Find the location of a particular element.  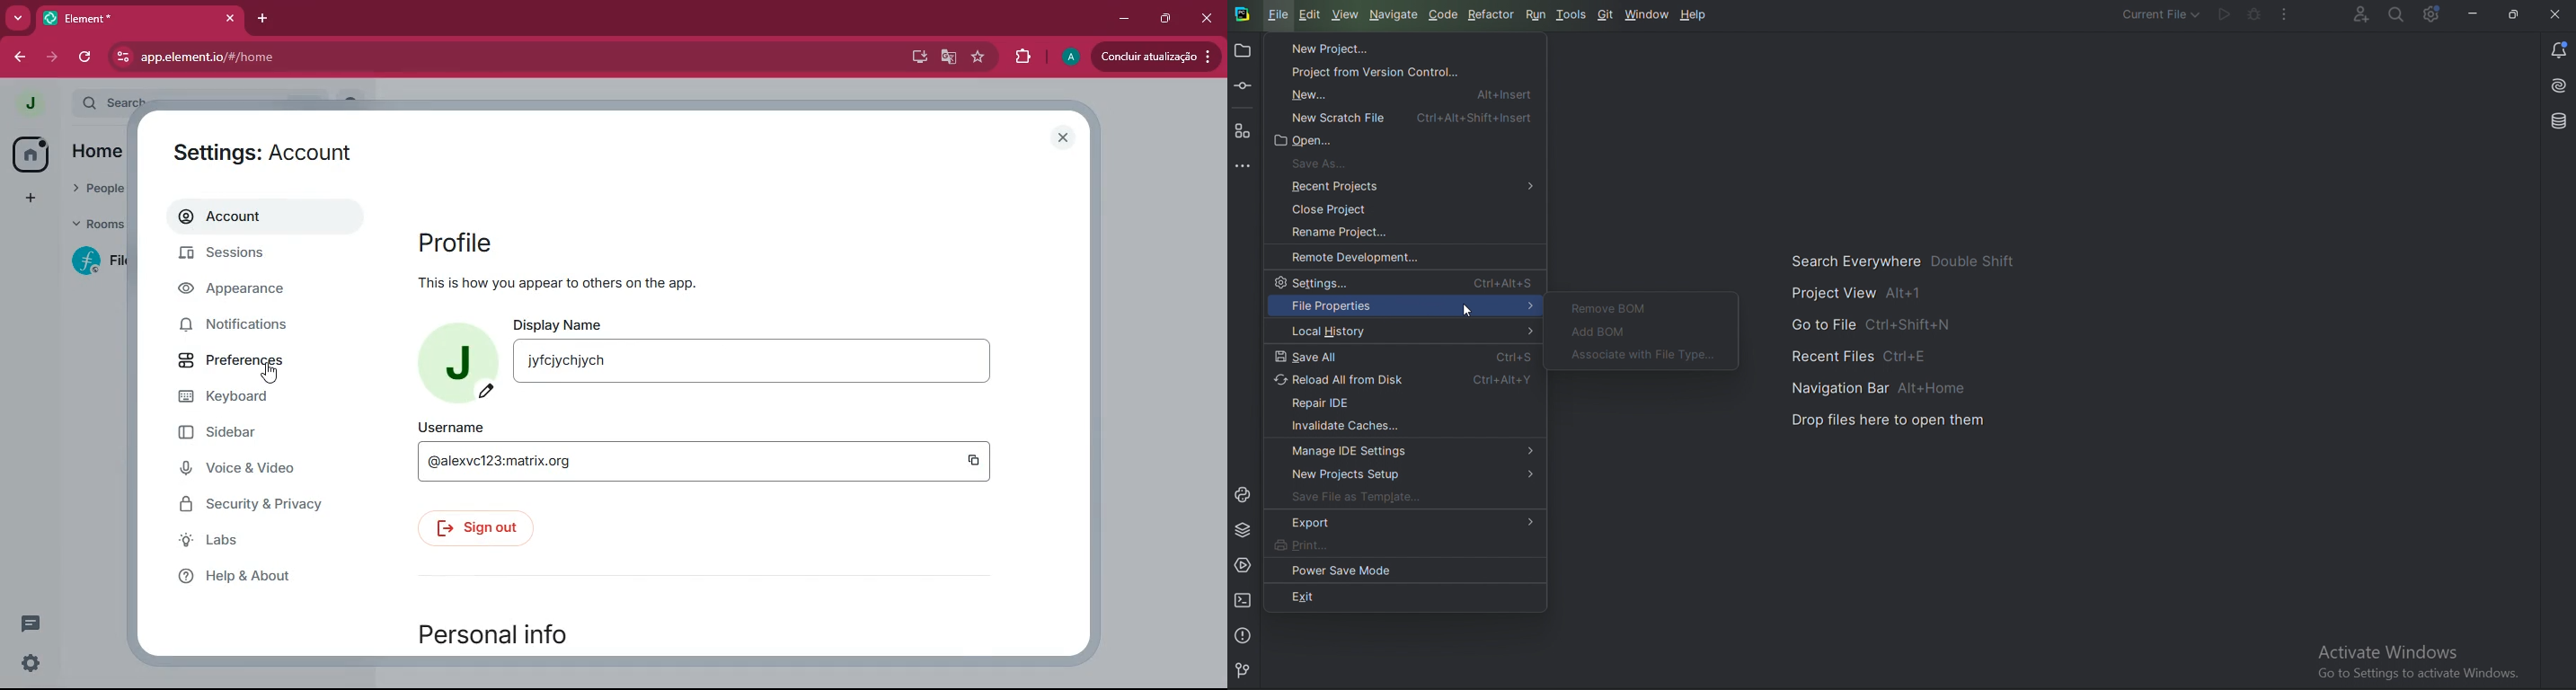

url is located at coordinates (317, 58).